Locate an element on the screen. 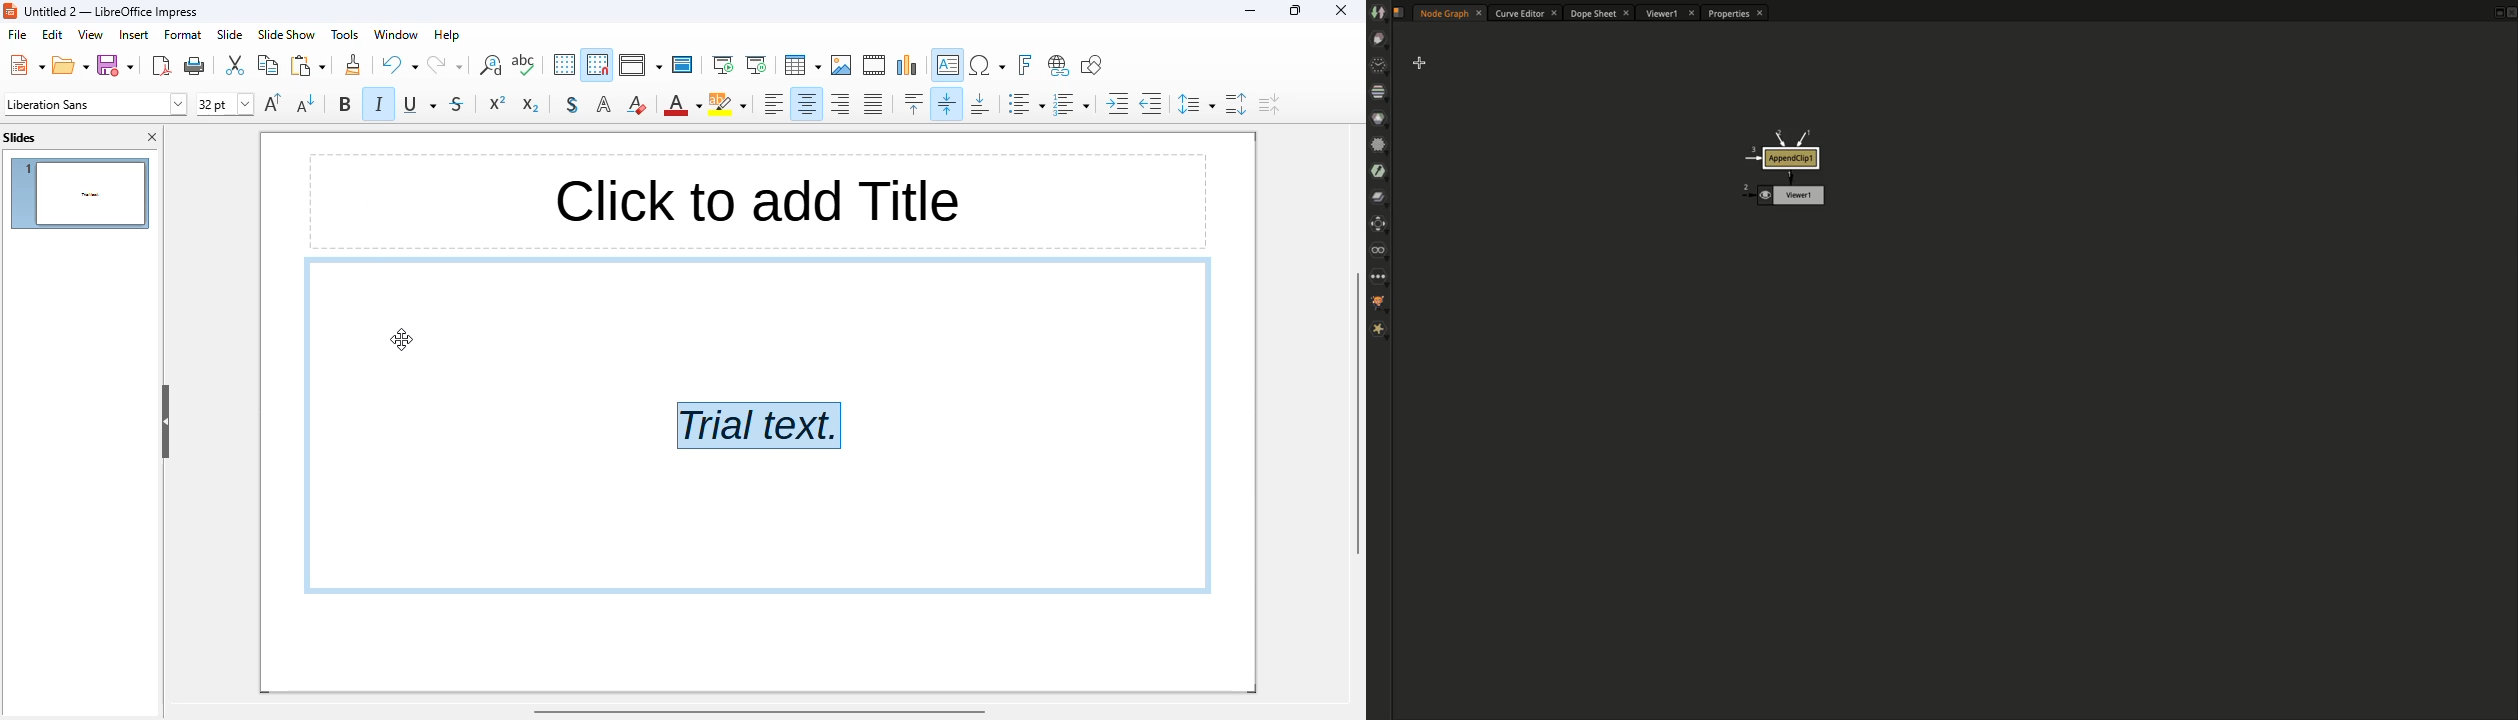 The image size is (2520, 728). insert fontwork text is located at coordinates (1025, 65).